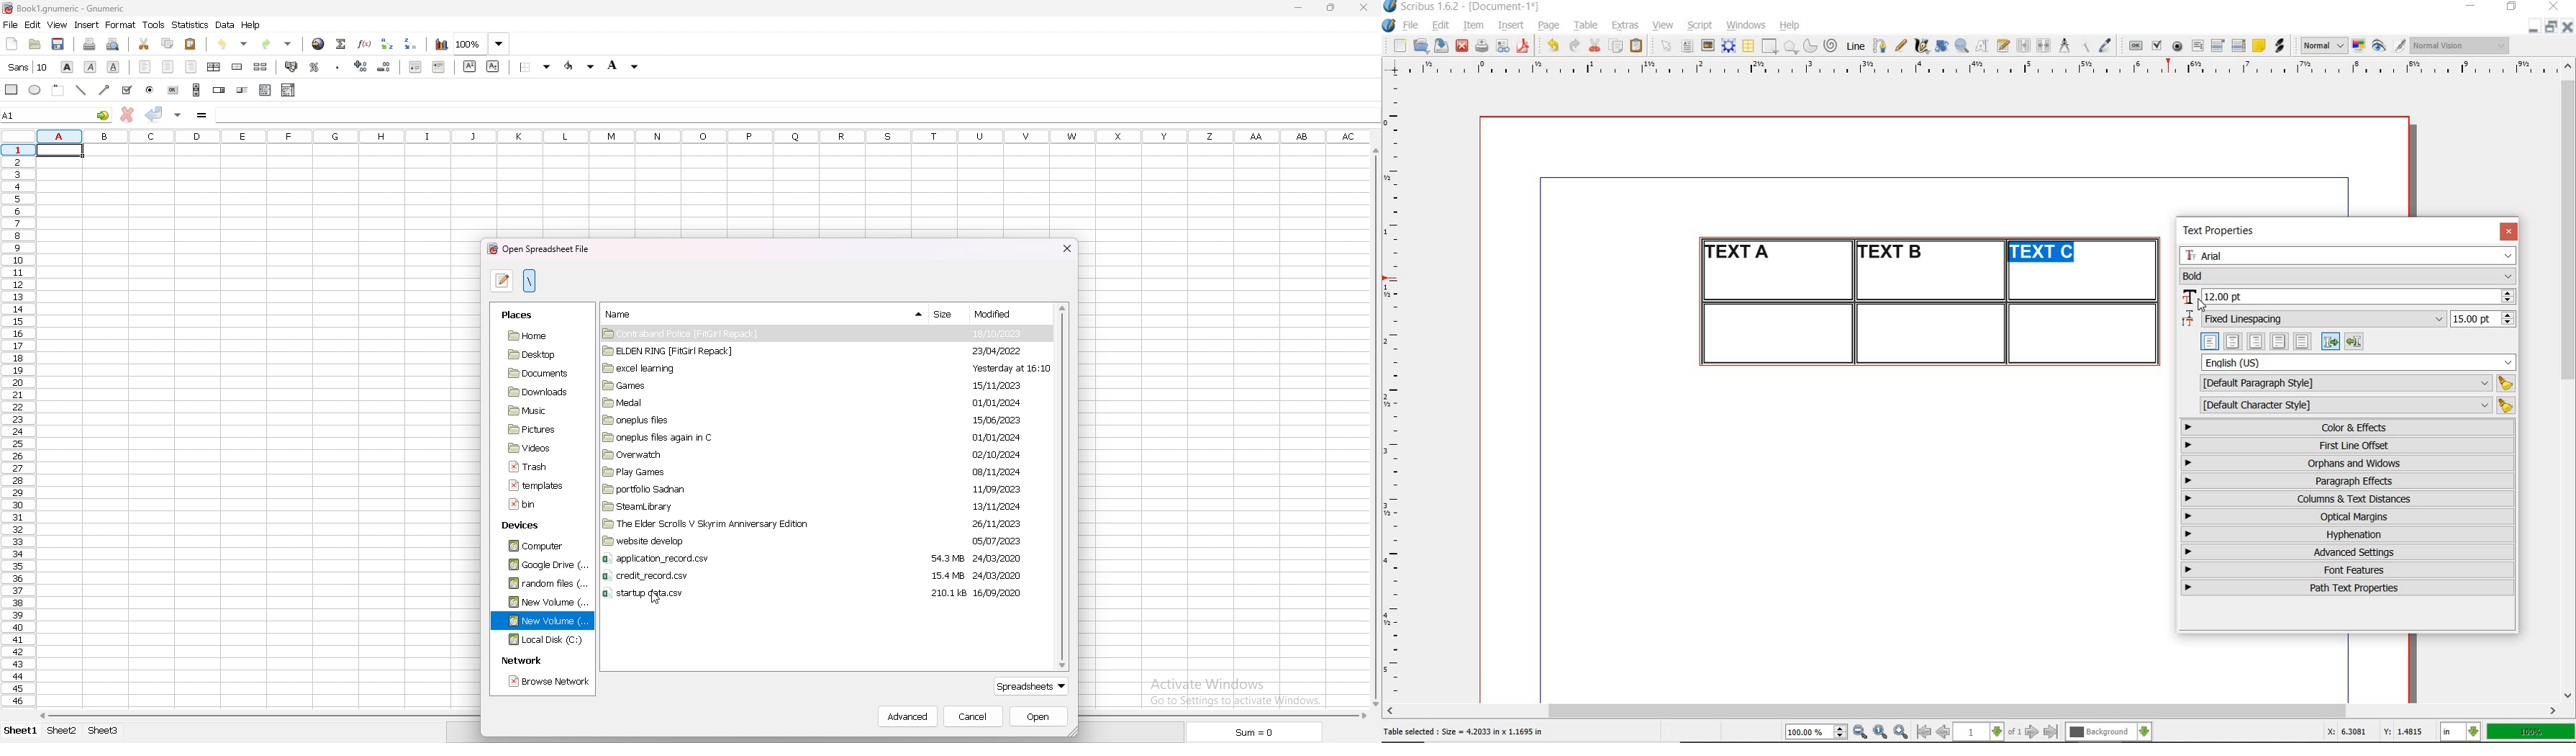 This screenshot has width=2576, height=756. What do you see at coordinates (1038, 716) in the screenshot?
I see `open` at bounding box center [1038, 716].